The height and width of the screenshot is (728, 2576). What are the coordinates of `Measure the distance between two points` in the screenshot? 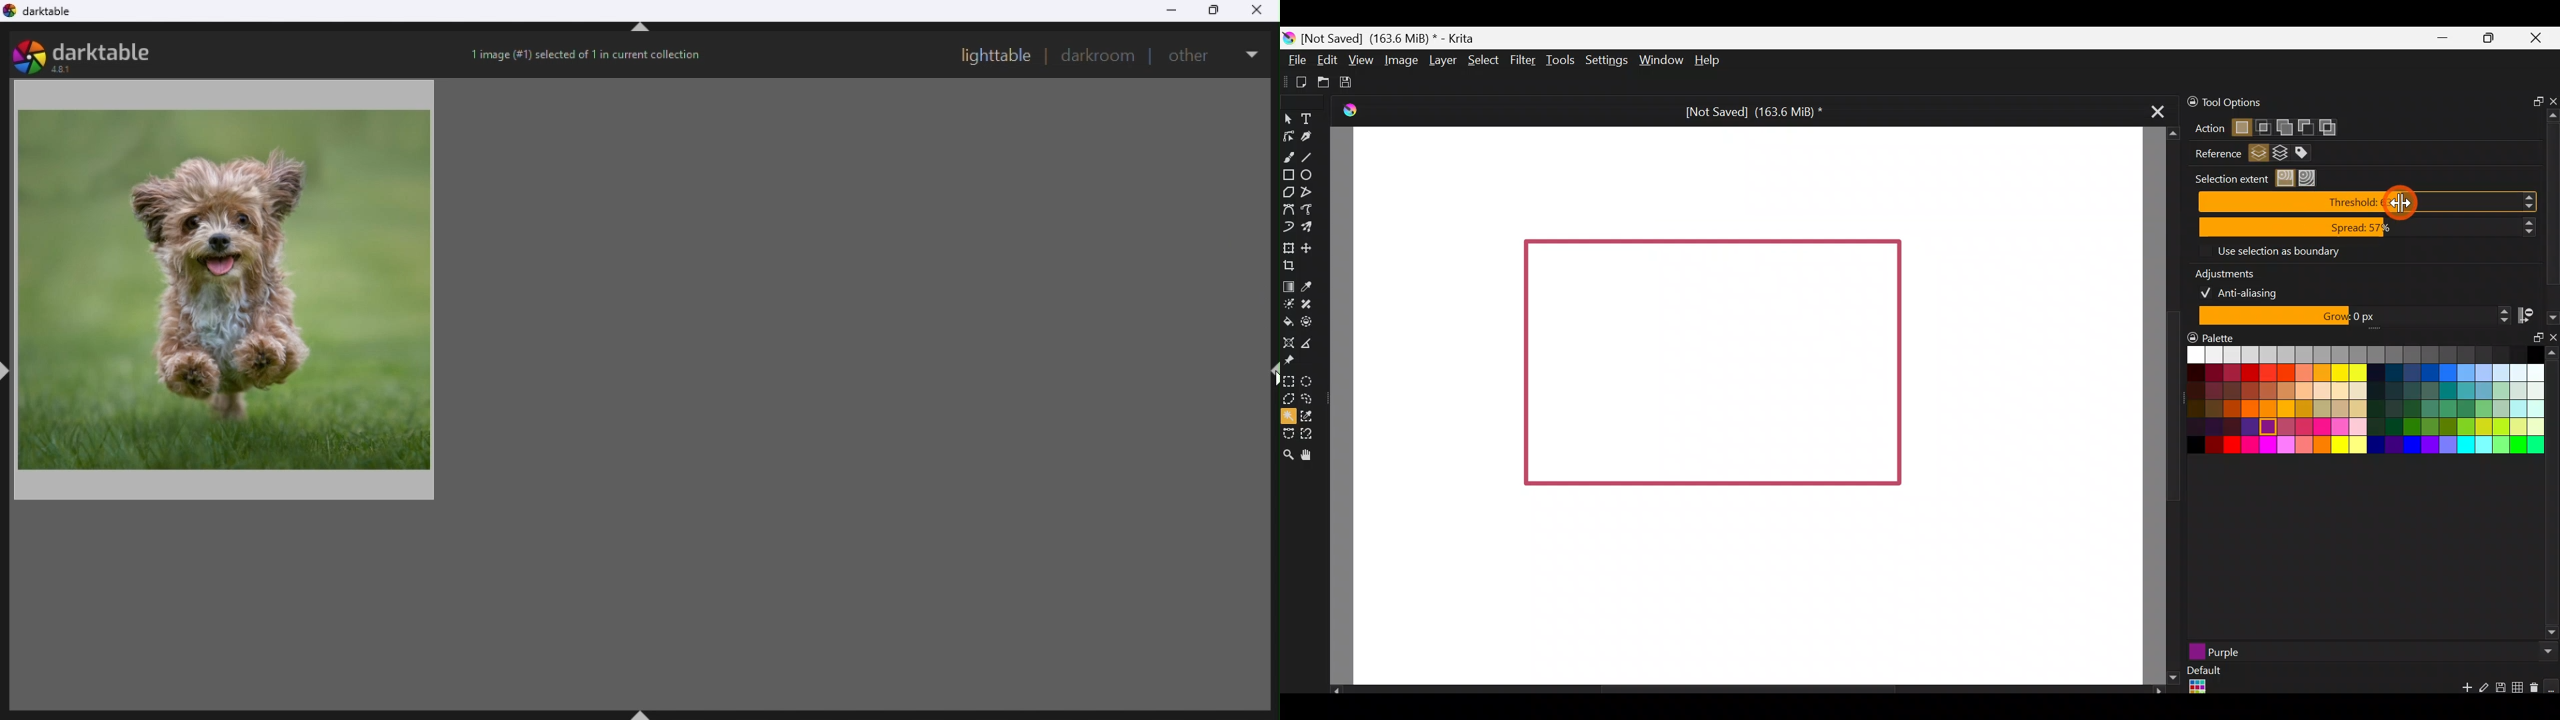 It's located at (1315, 343).